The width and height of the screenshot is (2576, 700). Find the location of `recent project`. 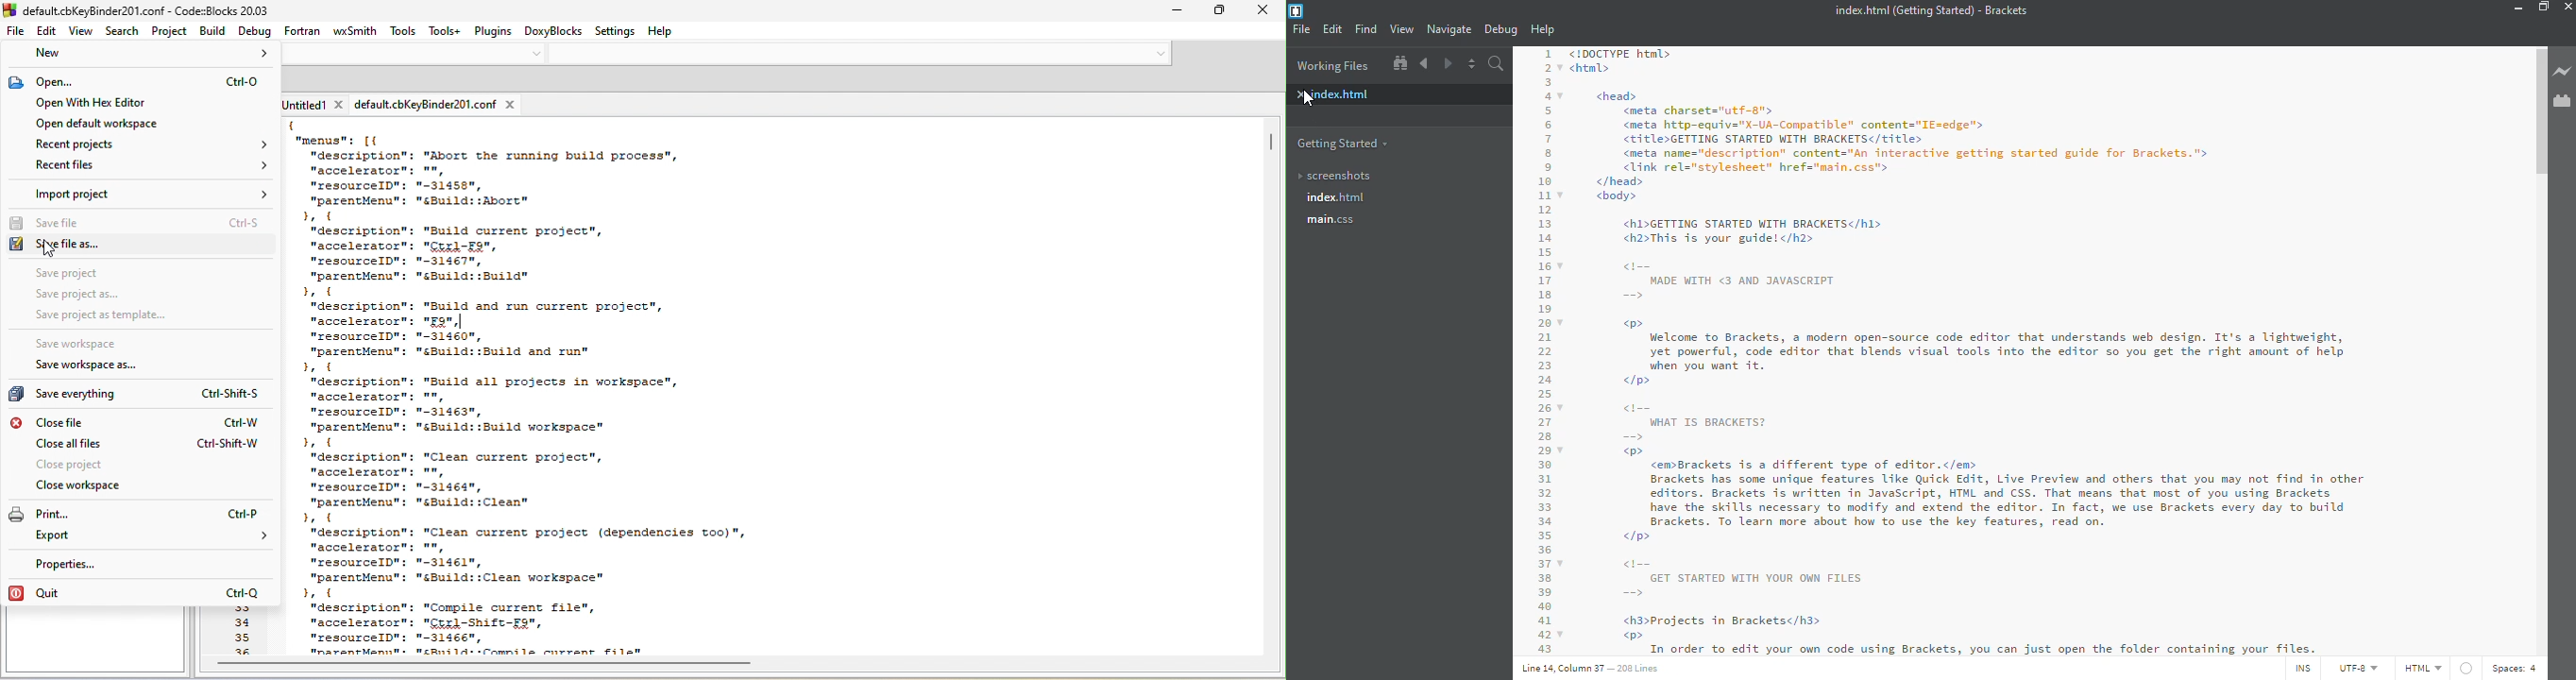

recent project is located at coordinates (152, 144).